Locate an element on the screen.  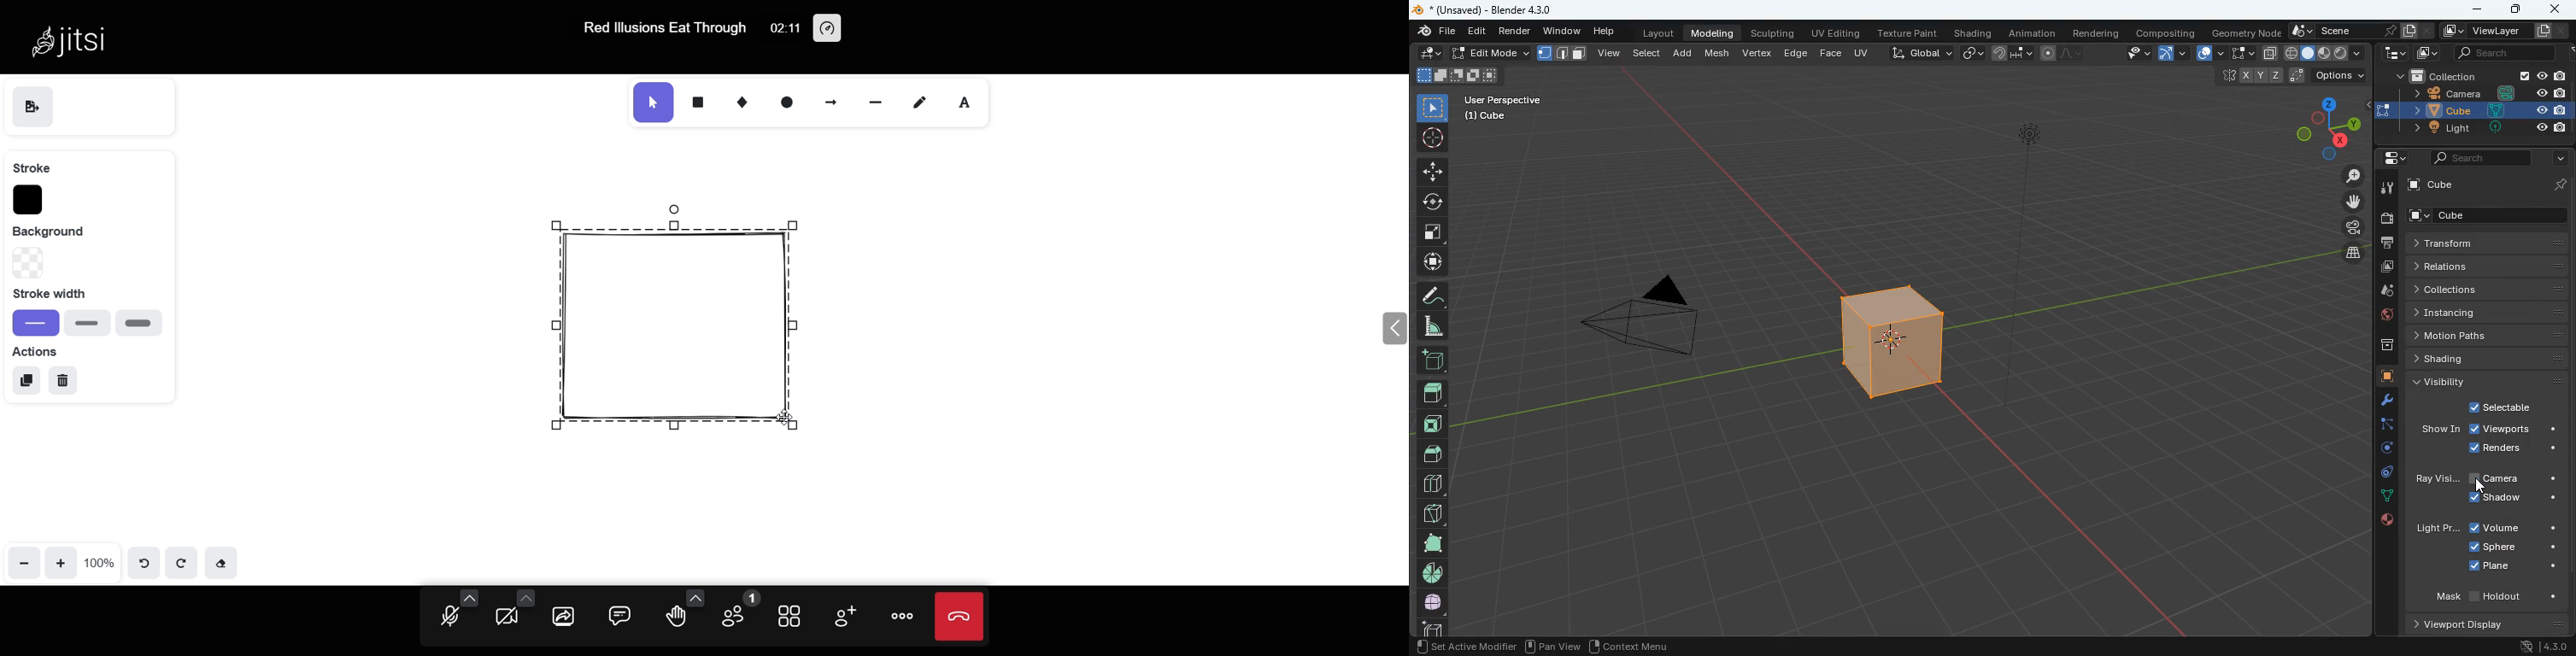
cube is located at coordinates (2492, 215).